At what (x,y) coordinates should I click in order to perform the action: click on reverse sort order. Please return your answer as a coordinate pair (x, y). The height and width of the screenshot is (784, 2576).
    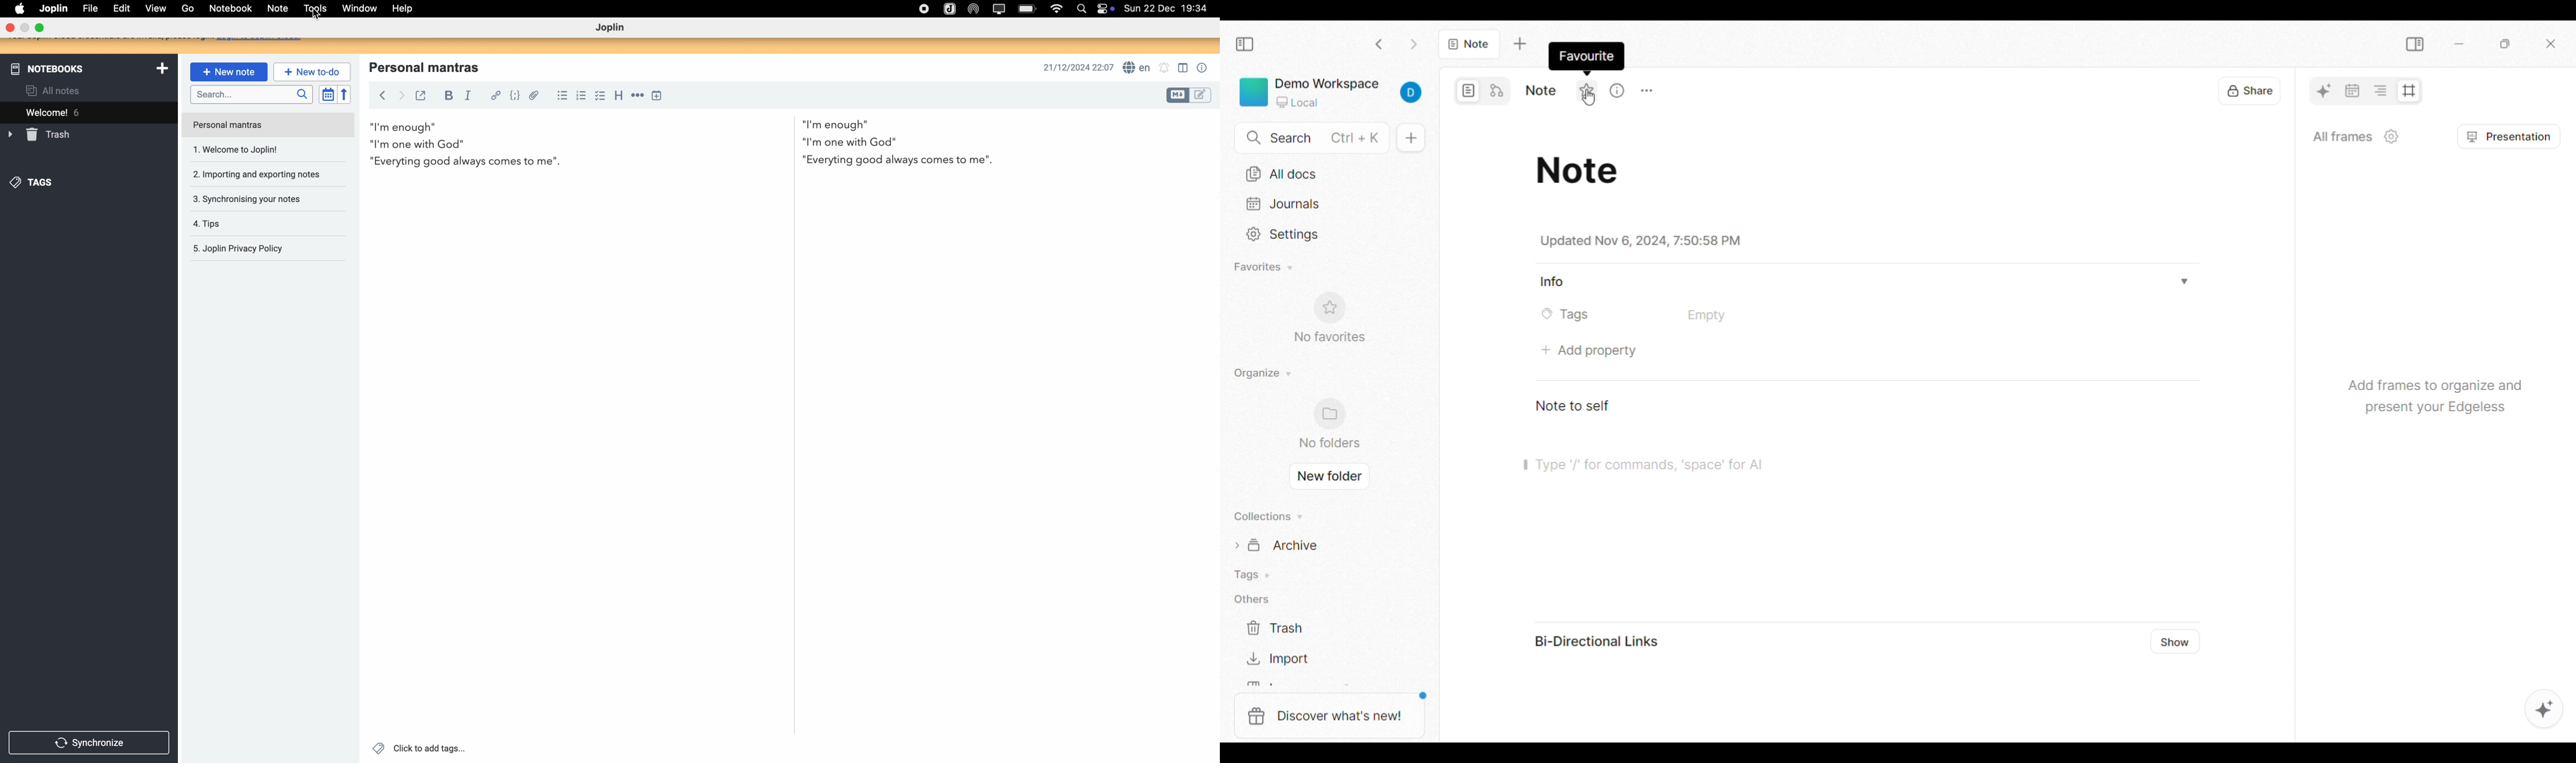
    Looking at the image, I should click on (345, 93).